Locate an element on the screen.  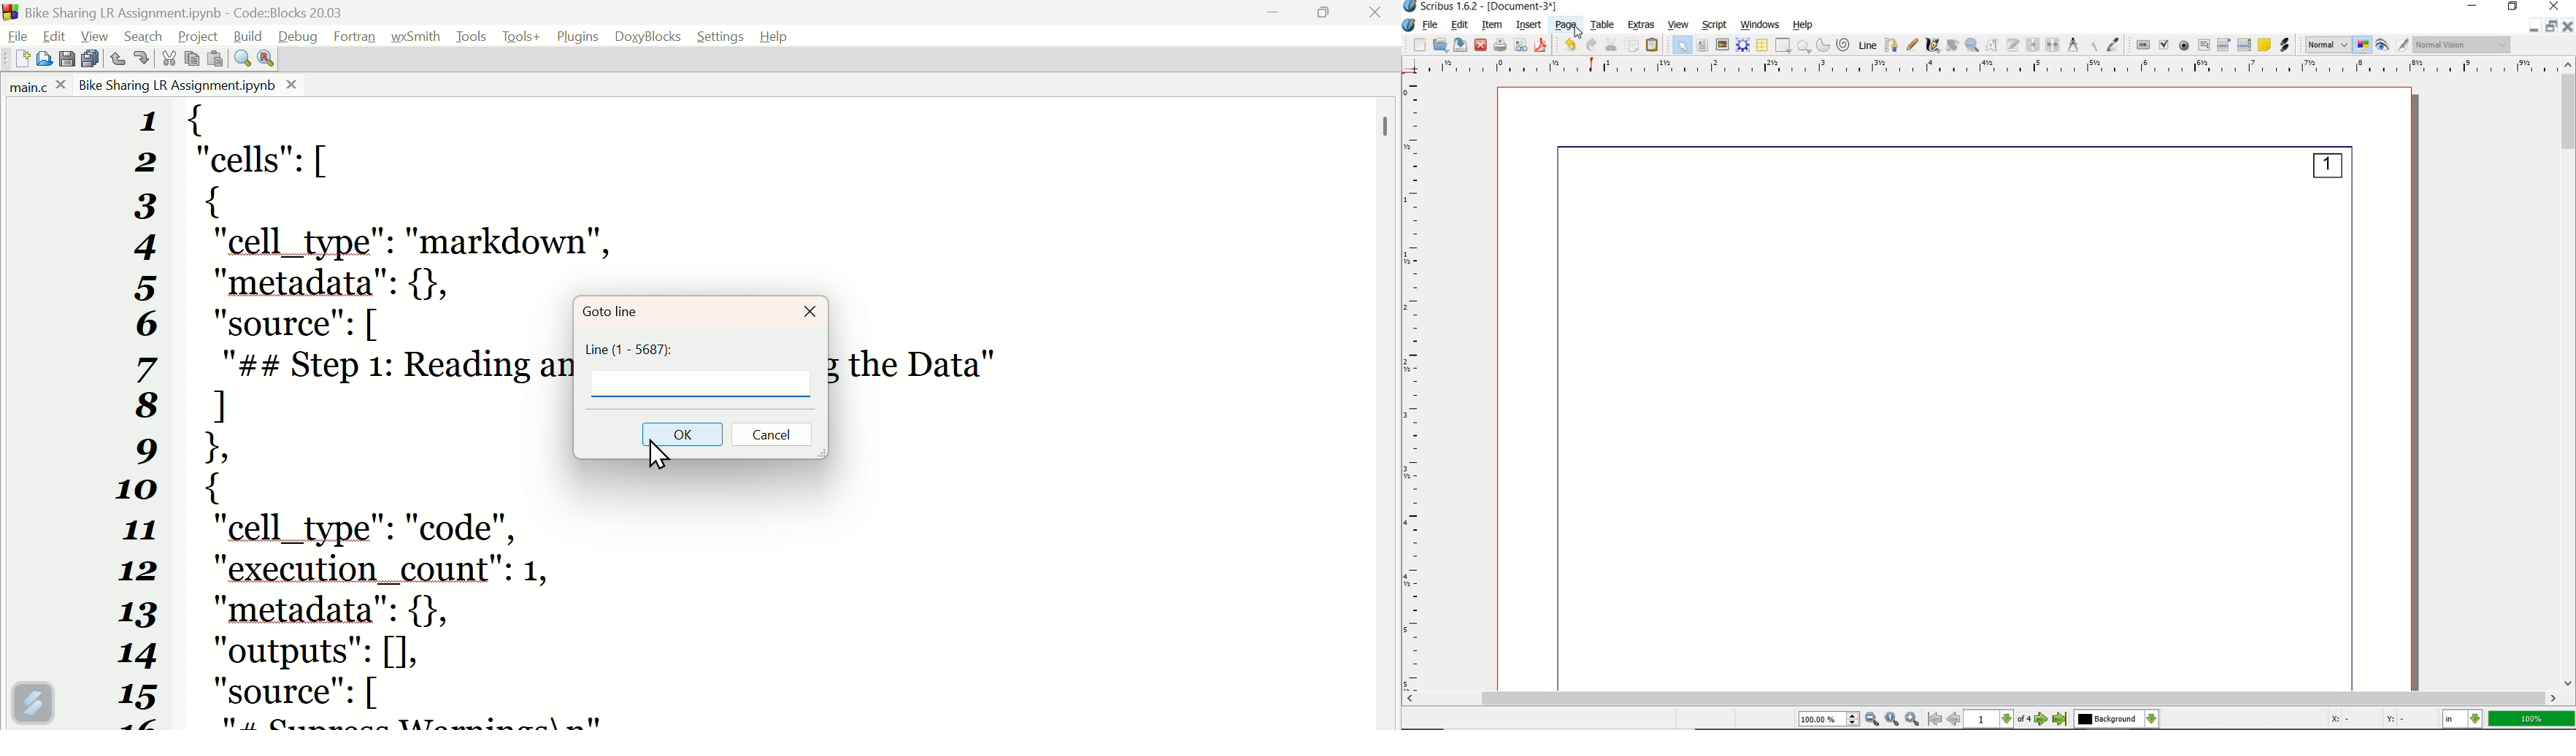
Save is located at coordinates (65, 59).